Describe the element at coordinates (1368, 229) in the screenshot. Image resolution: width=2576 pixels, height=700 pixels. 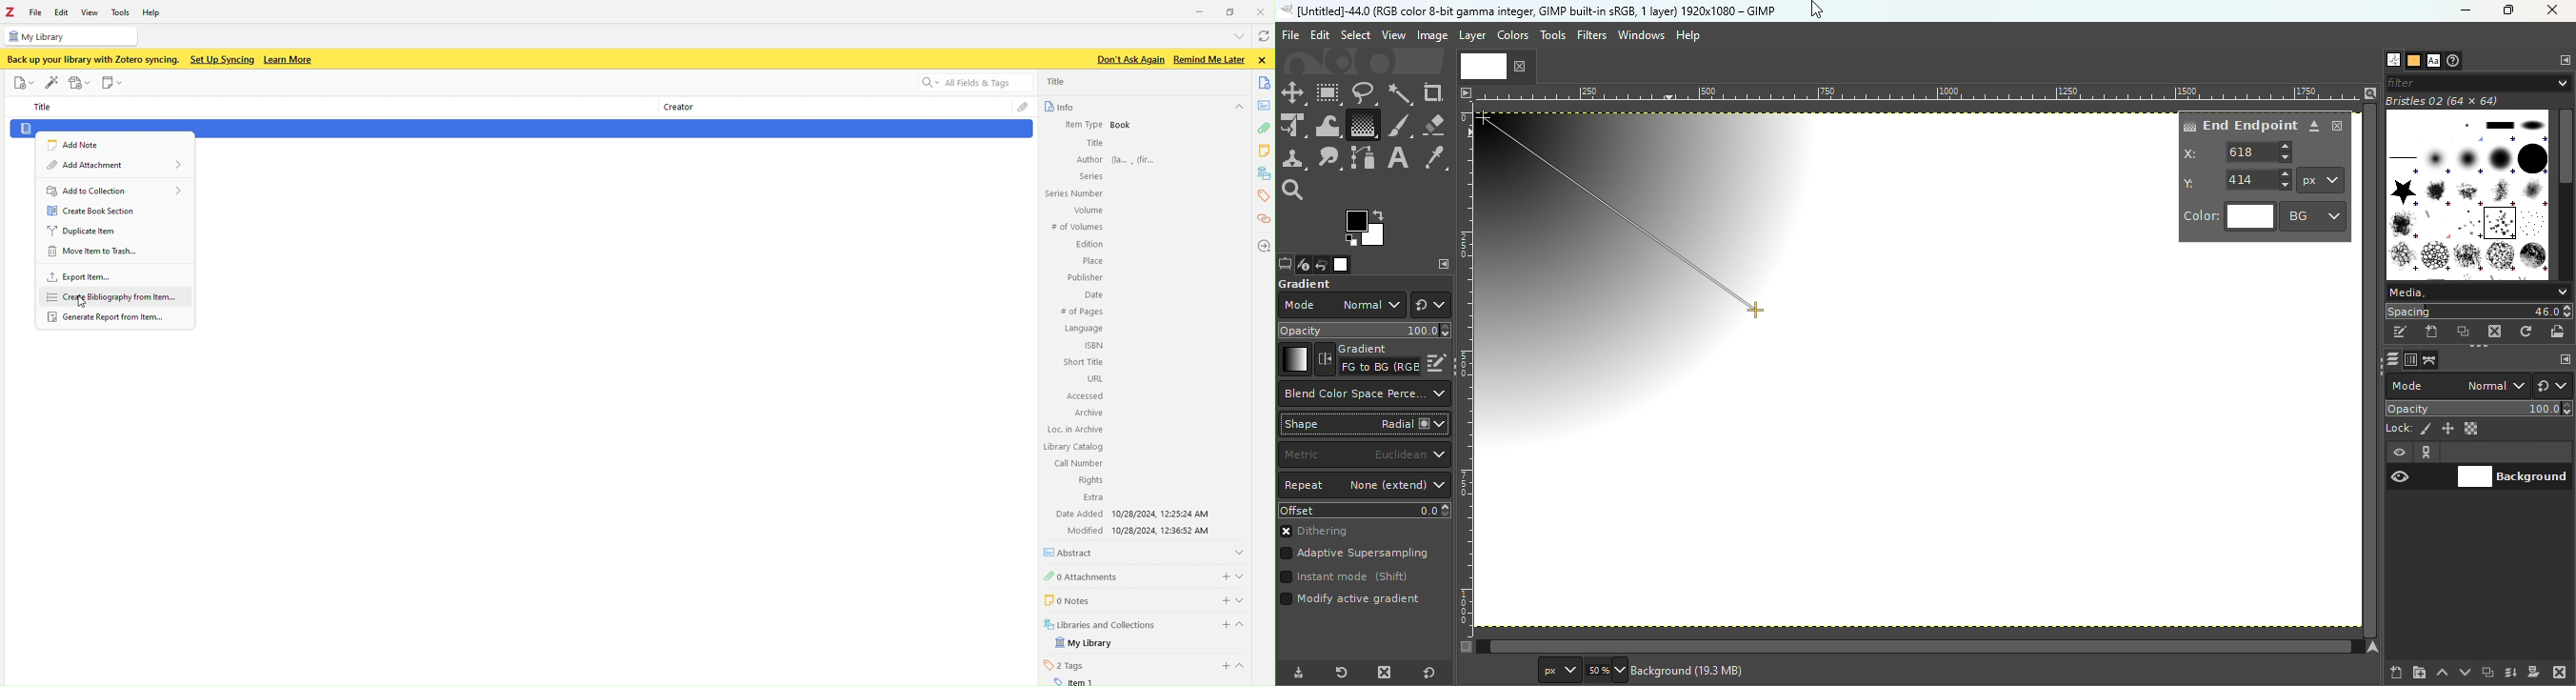
I see `The active background color` at that location.